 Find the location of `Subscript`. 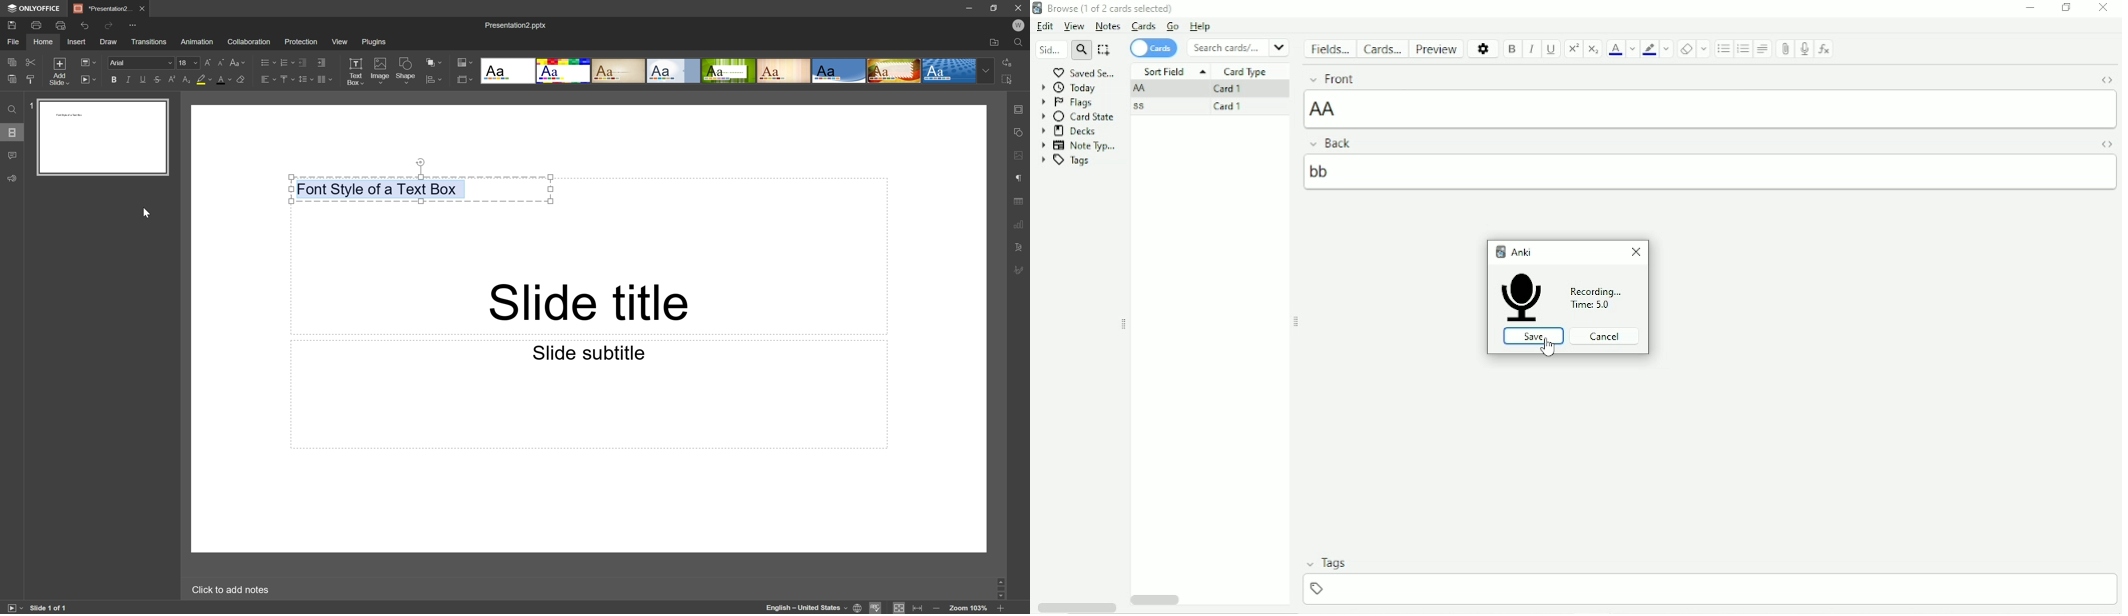

Subscript is located at coordinates (187, 79).